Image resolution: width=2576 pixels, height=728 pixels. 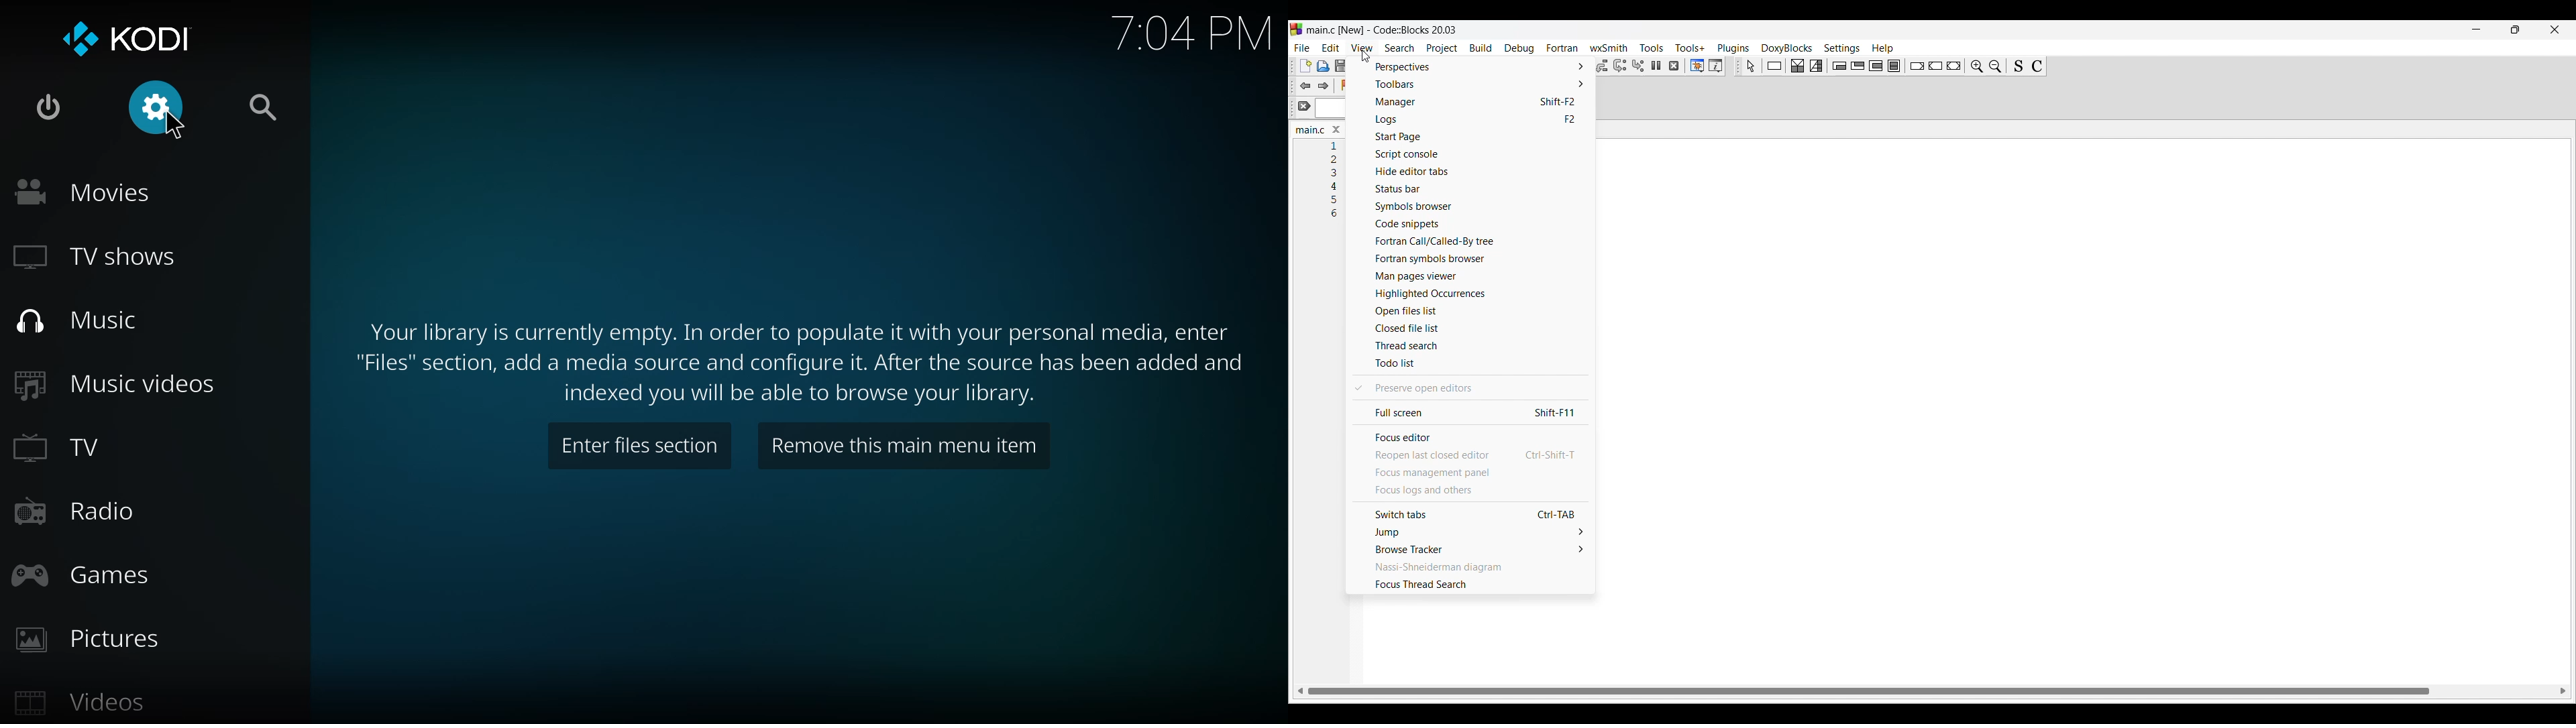 What do you see at coordinates (1858, 66) in the screenshot?
I see `Exit condition loop` at bounding box center [1858, 66].